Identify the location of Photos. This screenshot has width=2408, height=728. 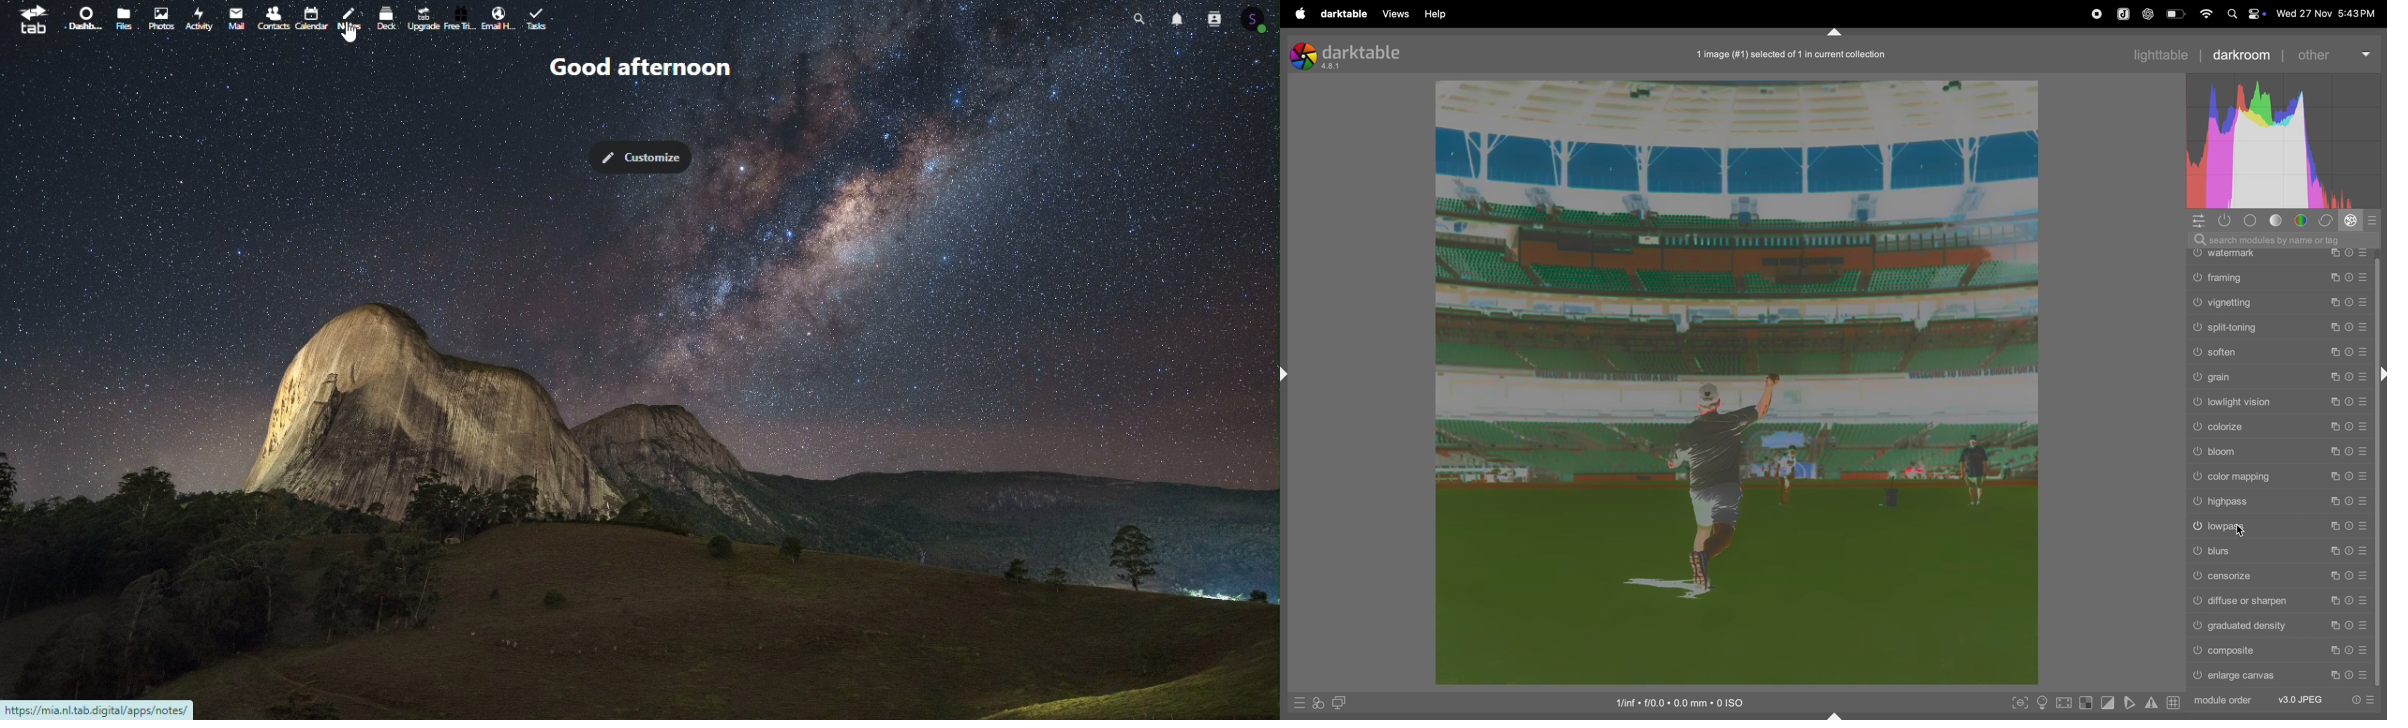
(161, 19).